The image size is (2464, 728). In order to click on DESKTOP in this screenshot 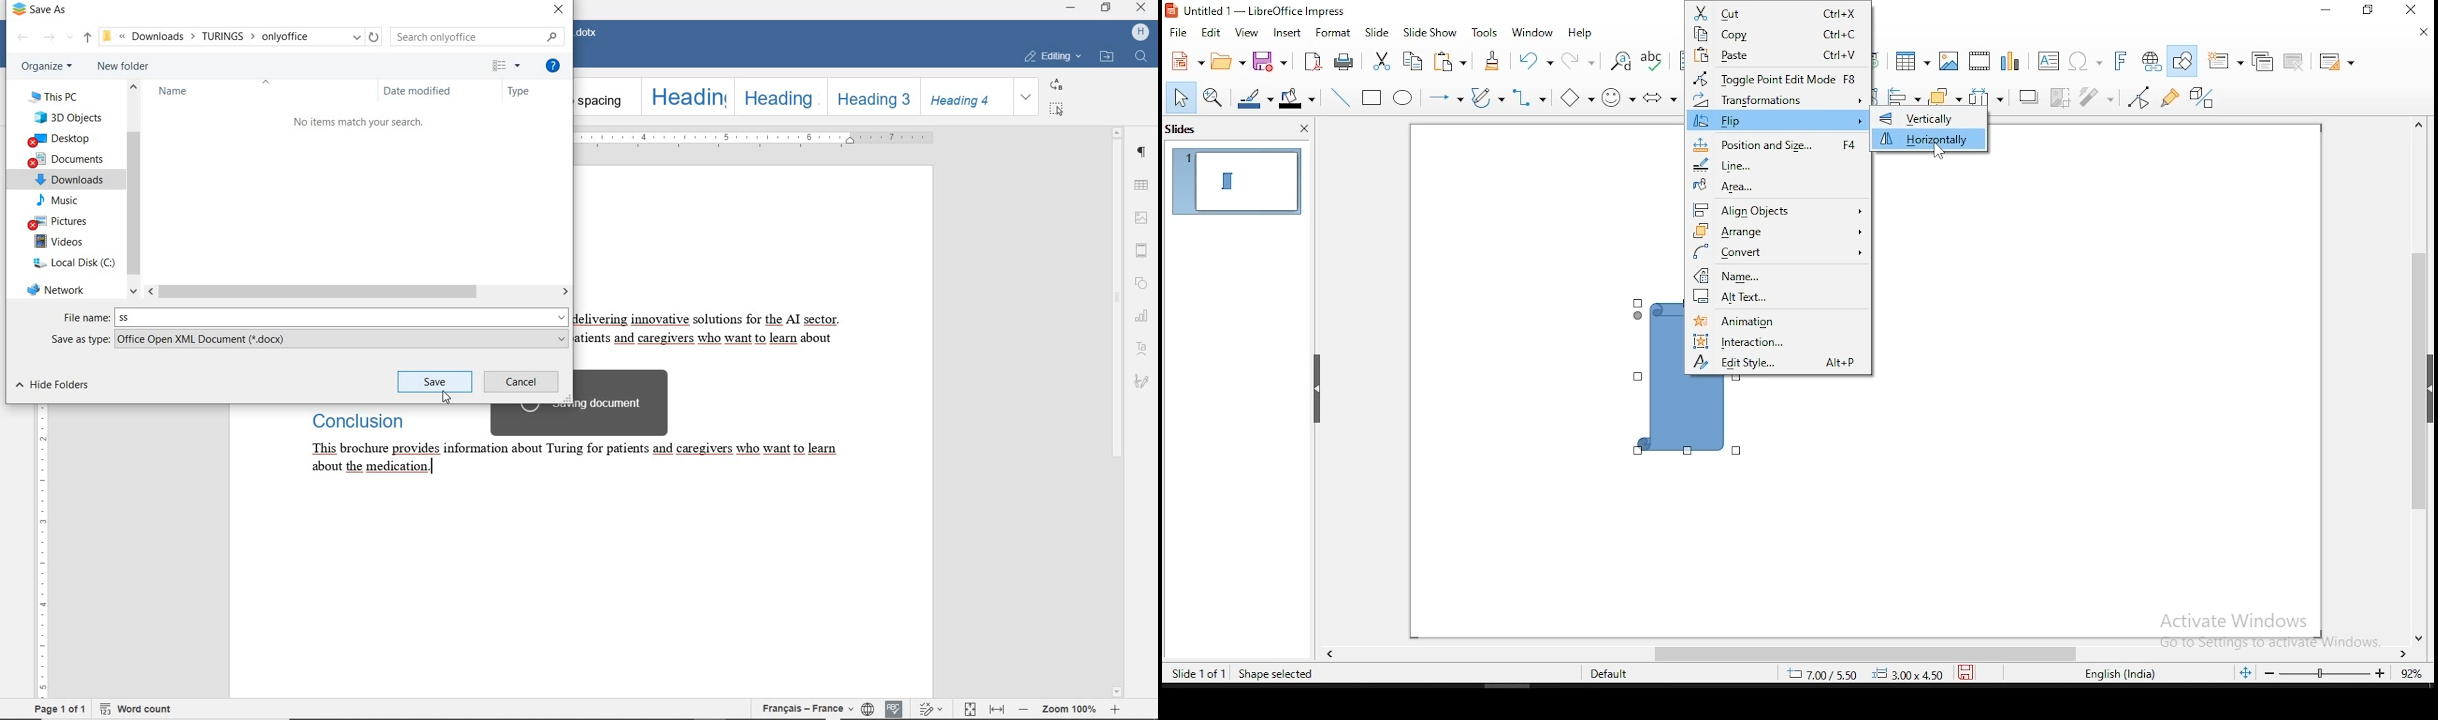, I will do `click(63, 139)`.